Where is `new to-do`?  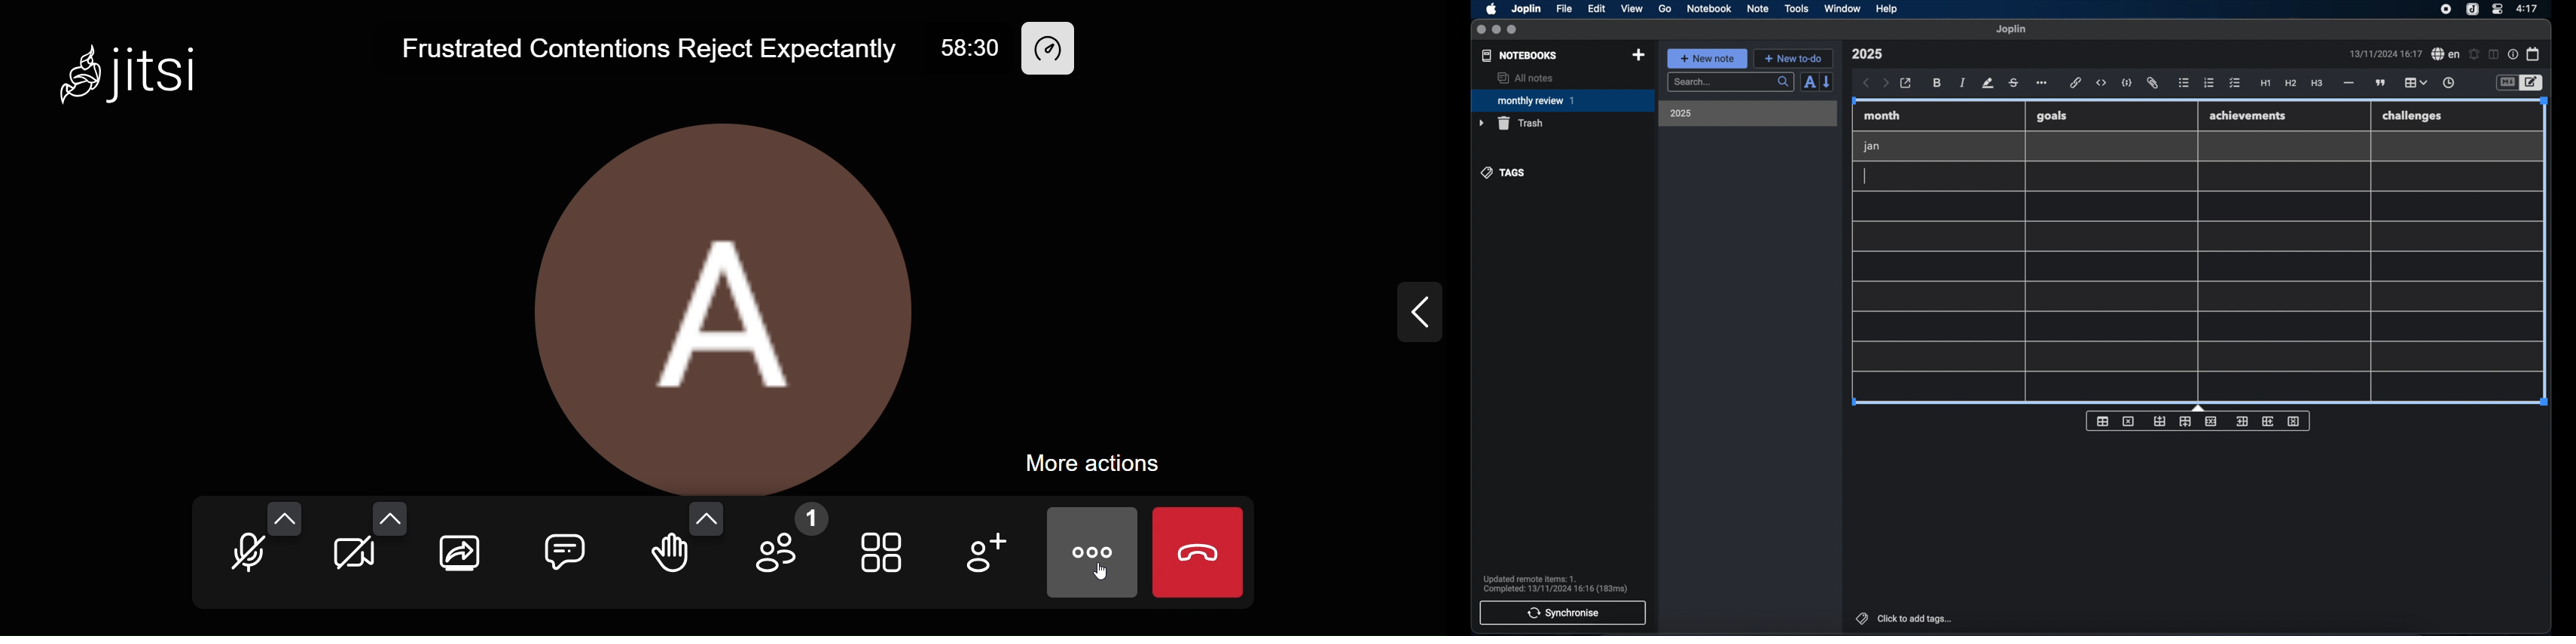
new to-do is located at coordinates (1794, 58).